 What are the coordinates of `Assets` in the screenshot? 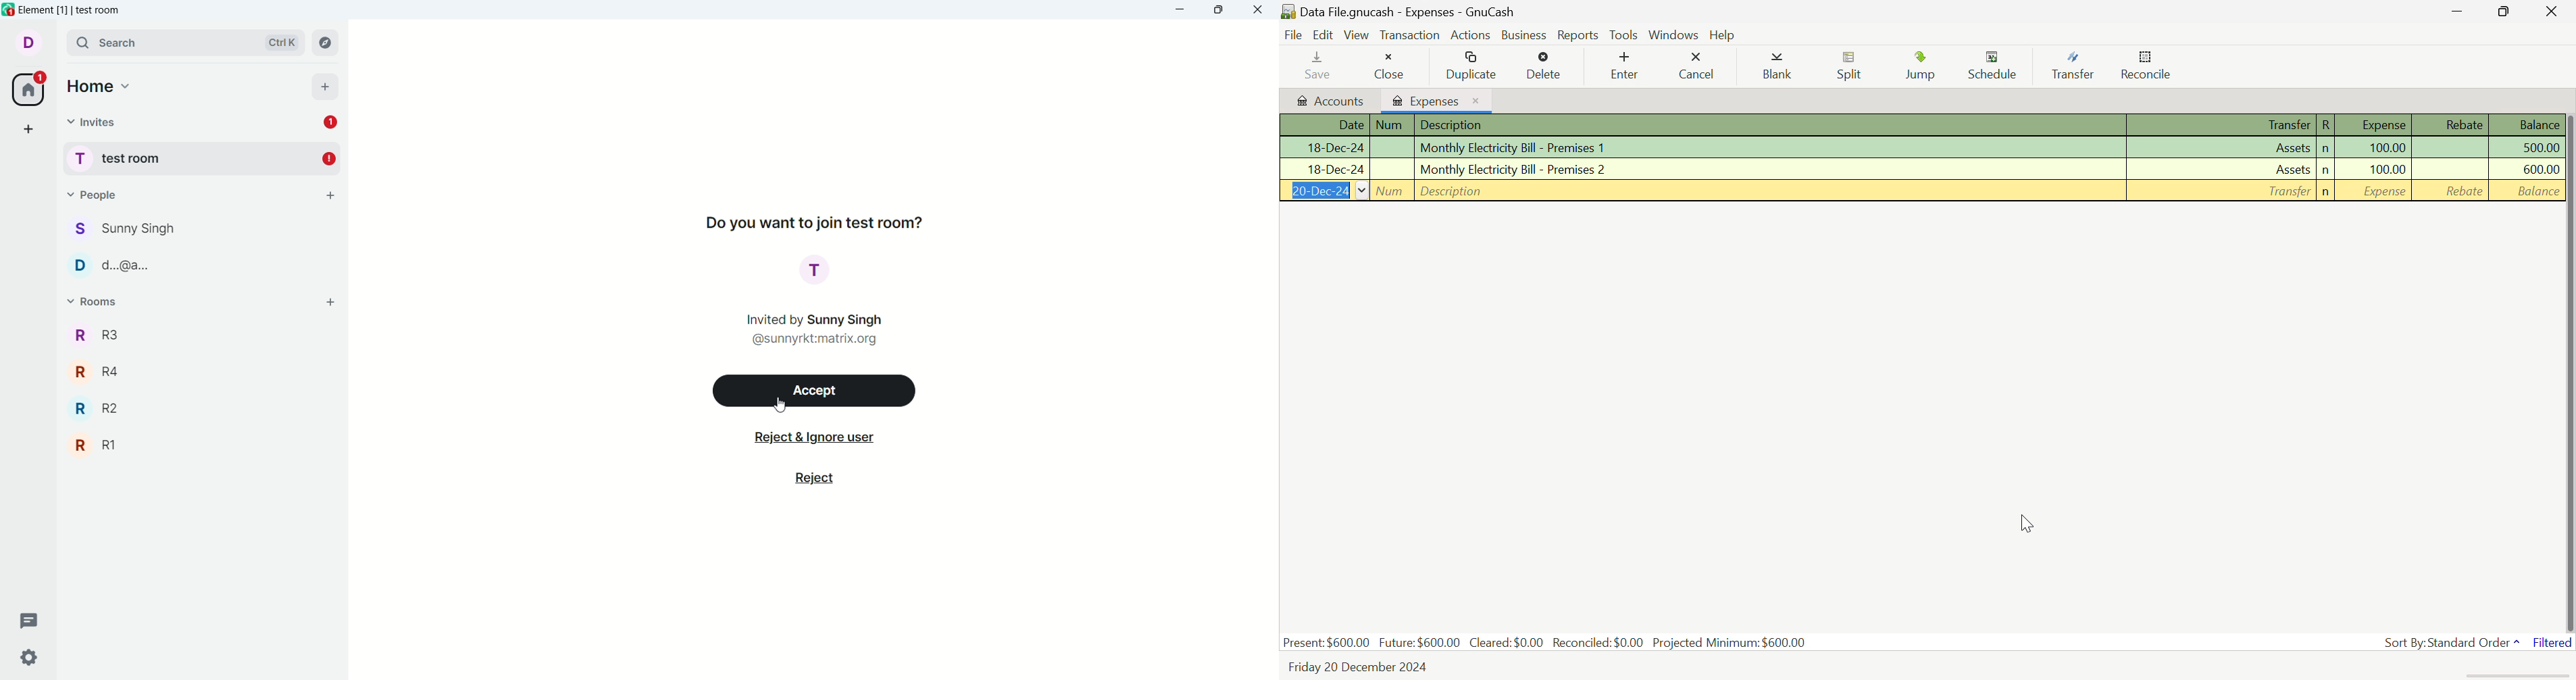 It's located at (2221, 147).